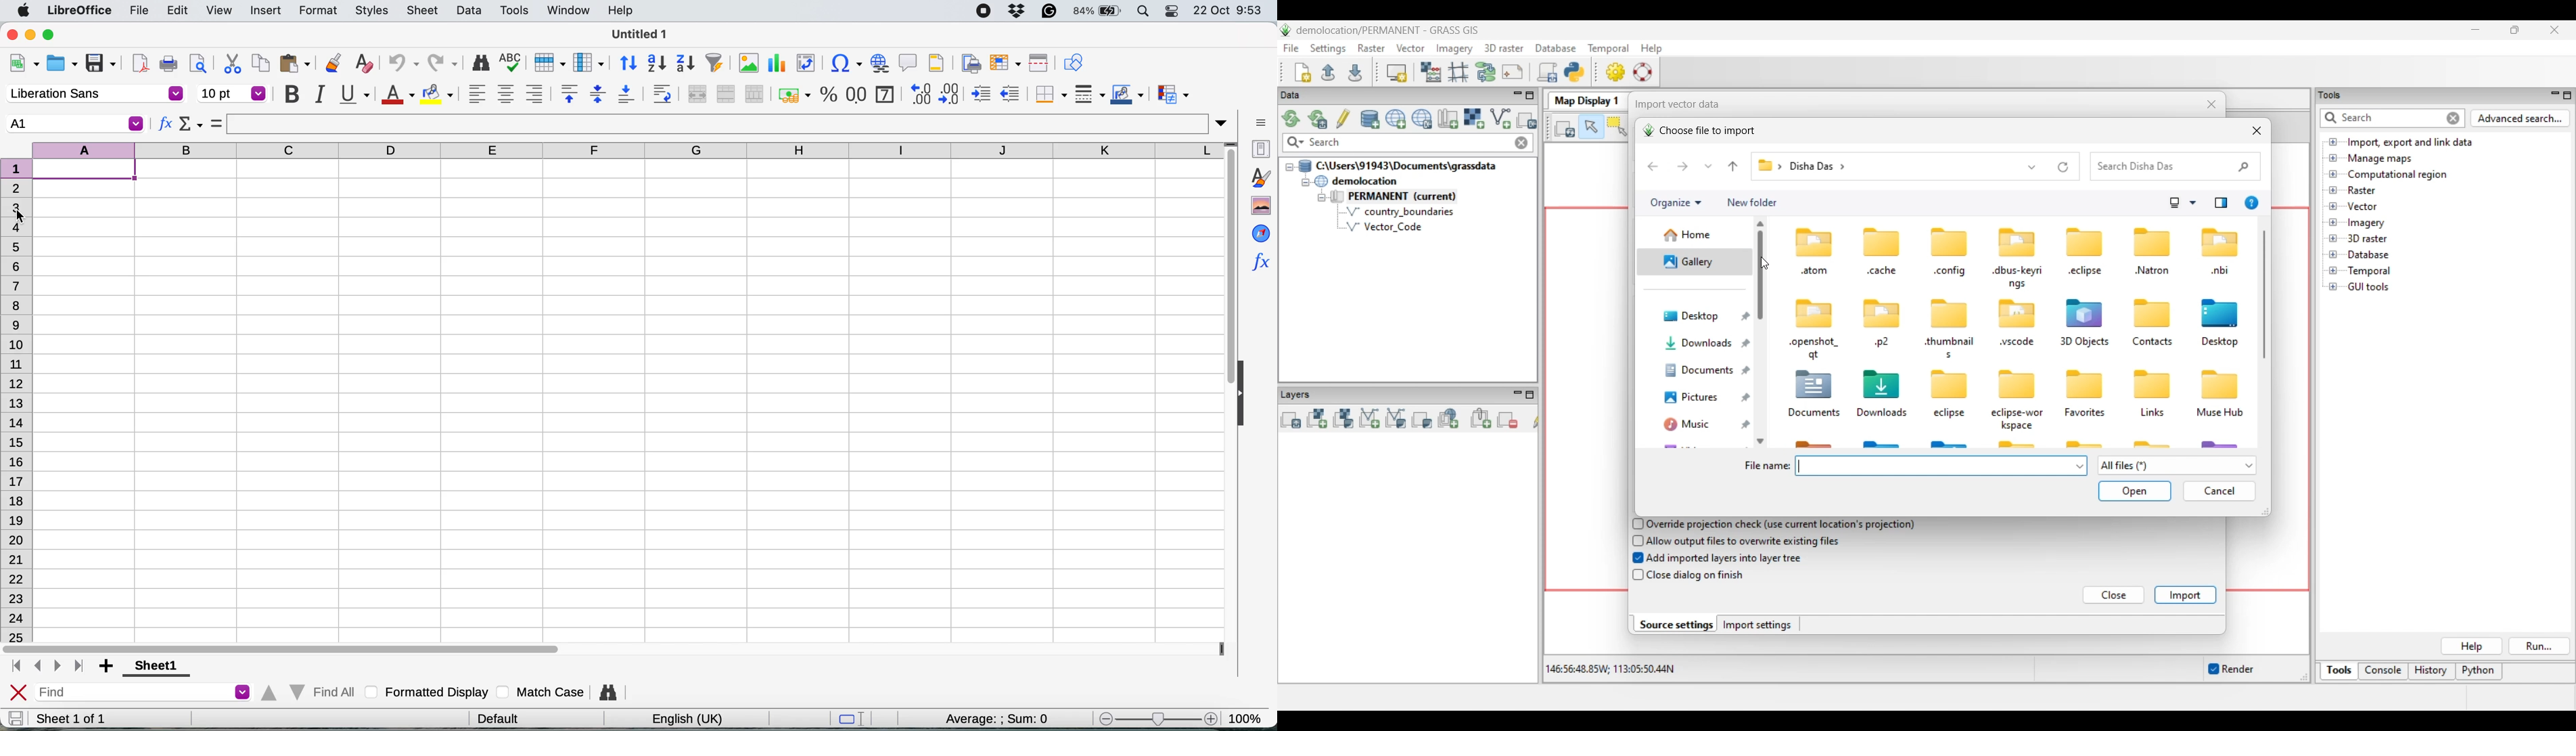  What do you see at coordinates (918, 93) in the screenshot?
I see `add decimal place` at bounding box center [918, 93].